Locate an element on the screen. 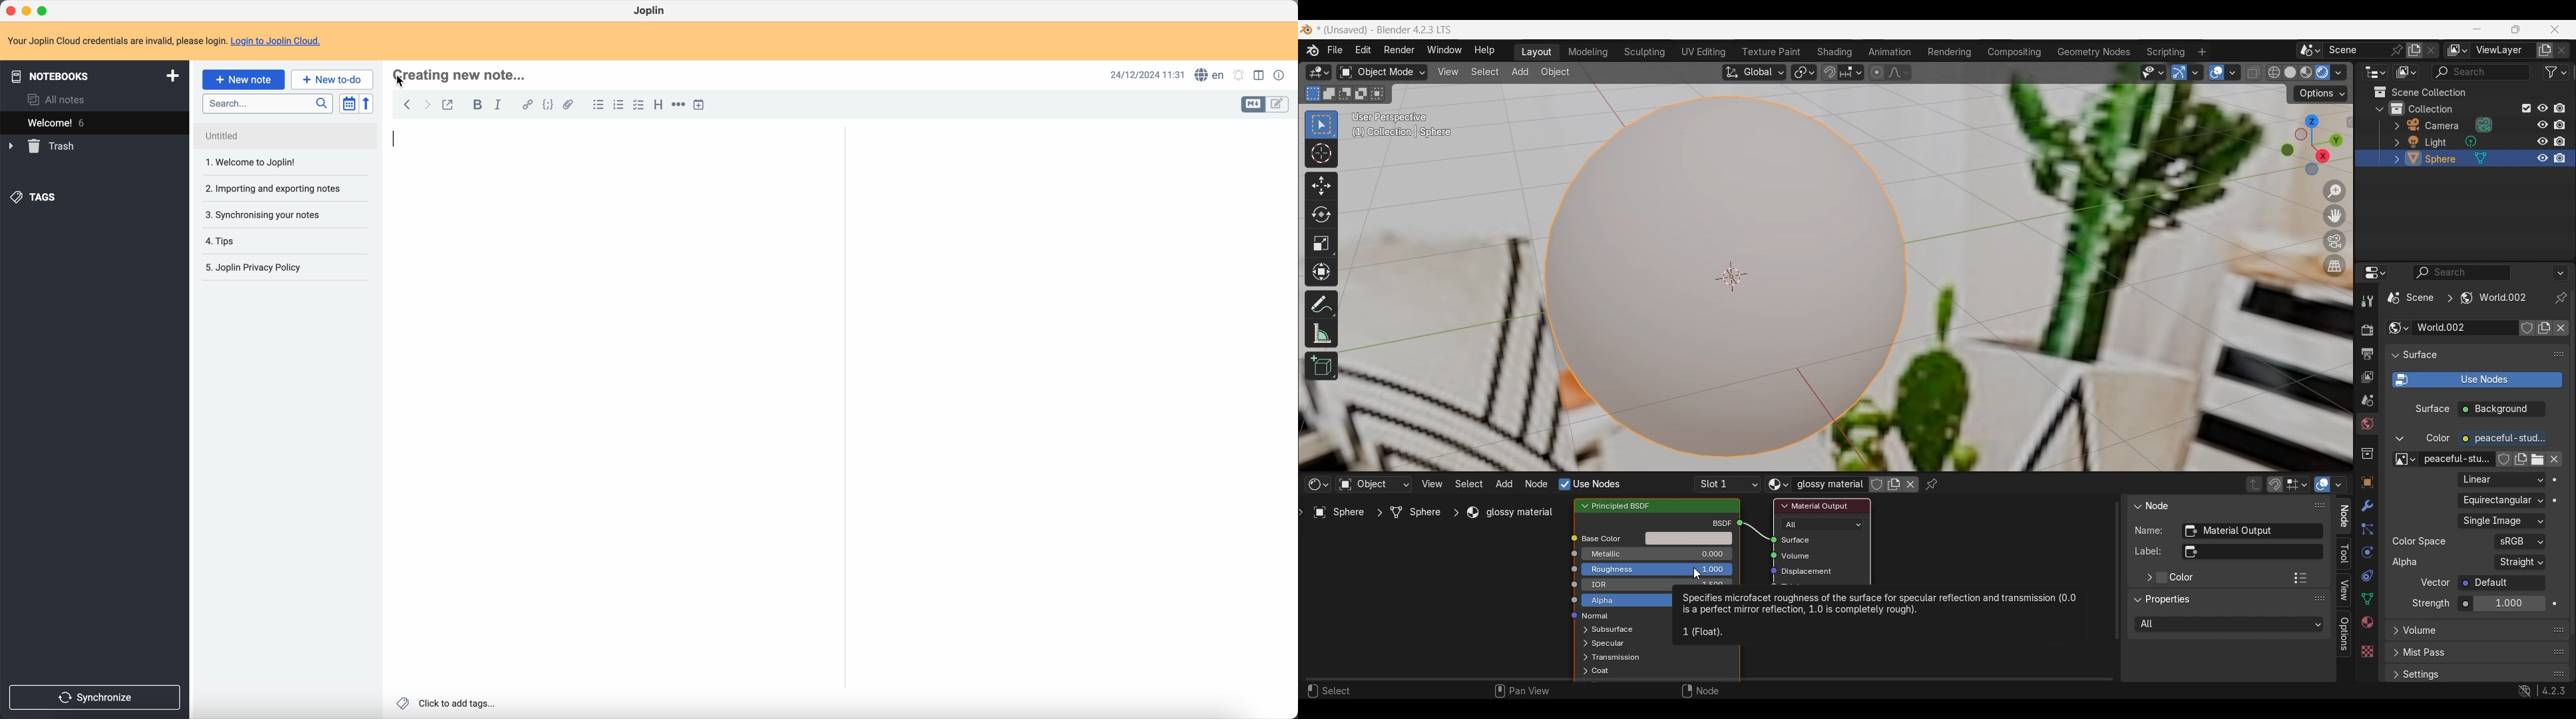  back is located at coordinates (407, 103).